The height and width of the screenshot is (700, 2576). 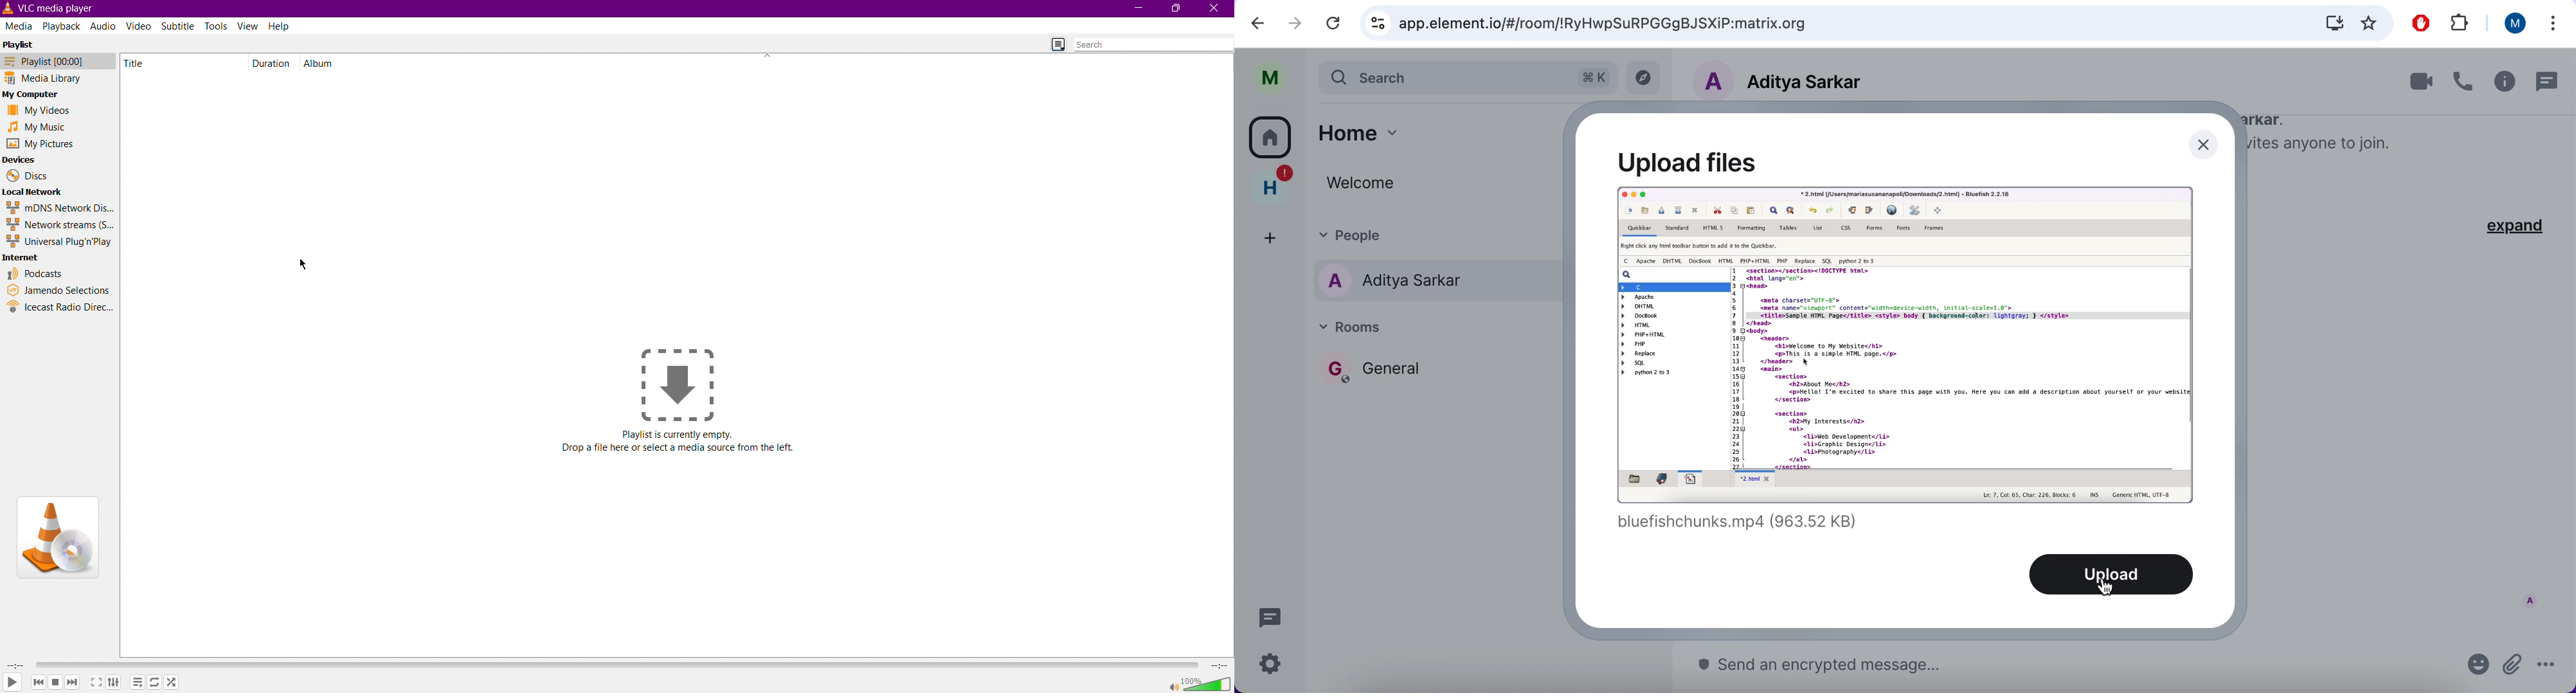 What do you see at coordinates (1271, 135) in the screenshot?
I see `rooms` at bounding box center [1271, 135].